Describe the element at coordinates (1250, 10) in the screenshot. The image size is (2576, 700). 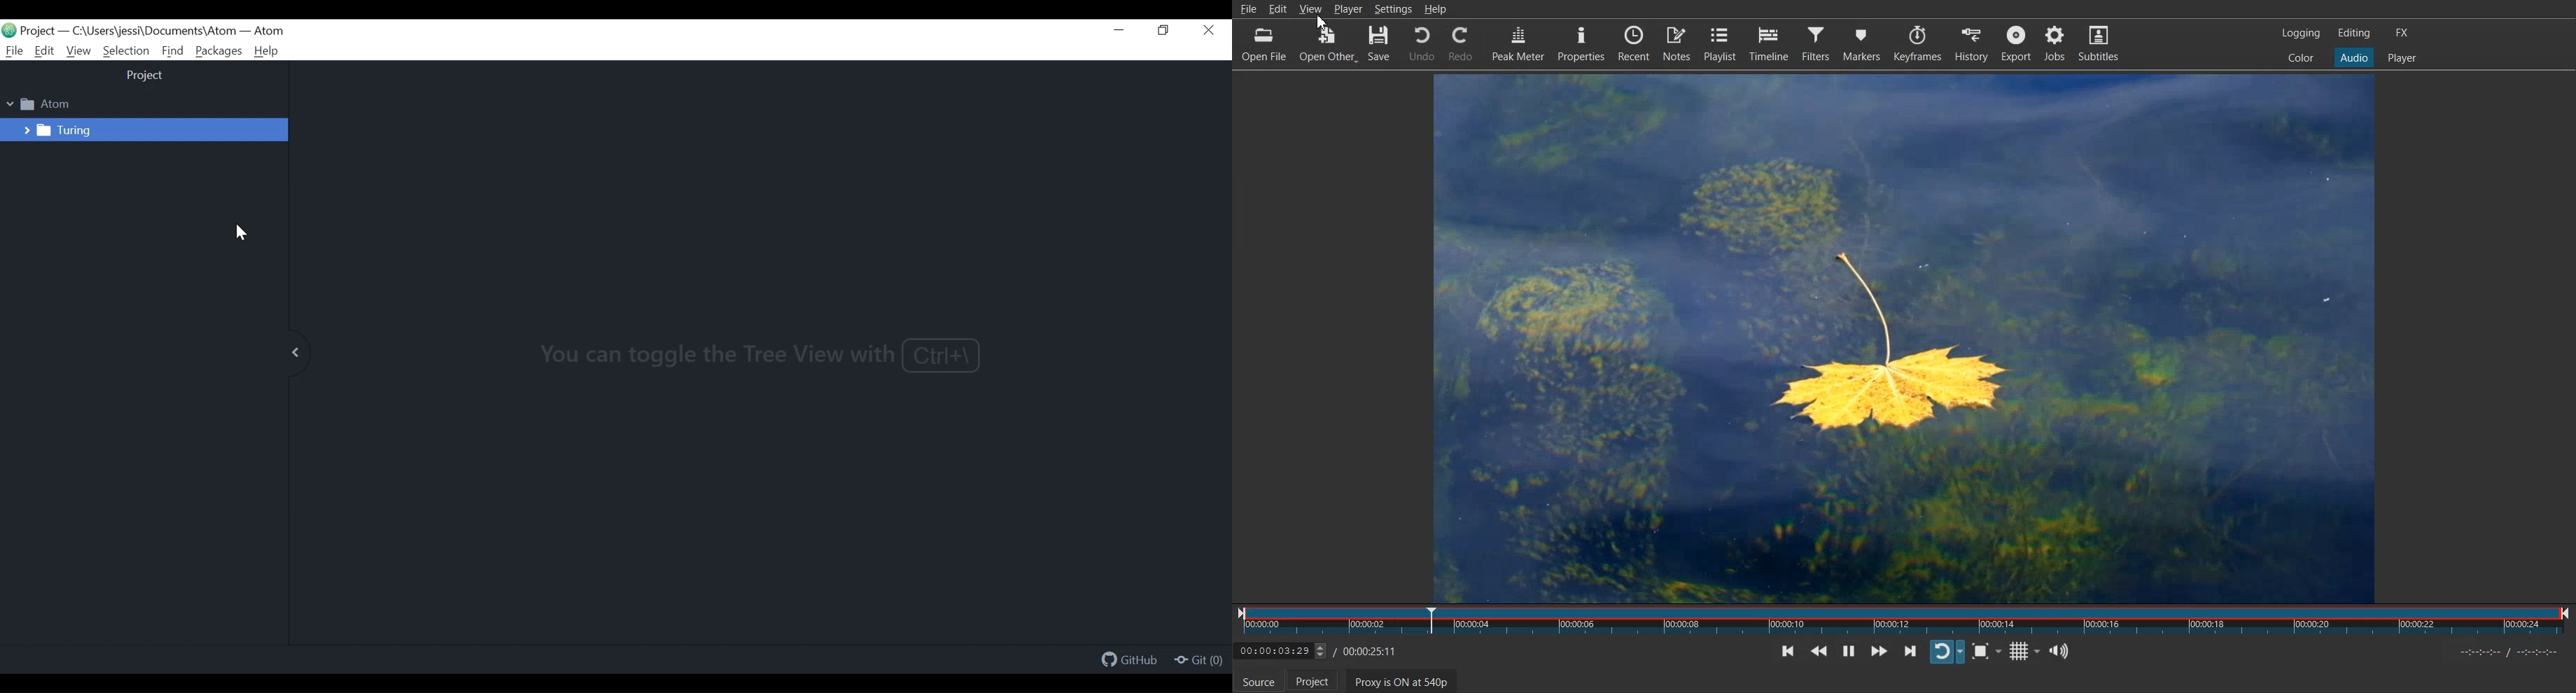
I see `File` at that location.